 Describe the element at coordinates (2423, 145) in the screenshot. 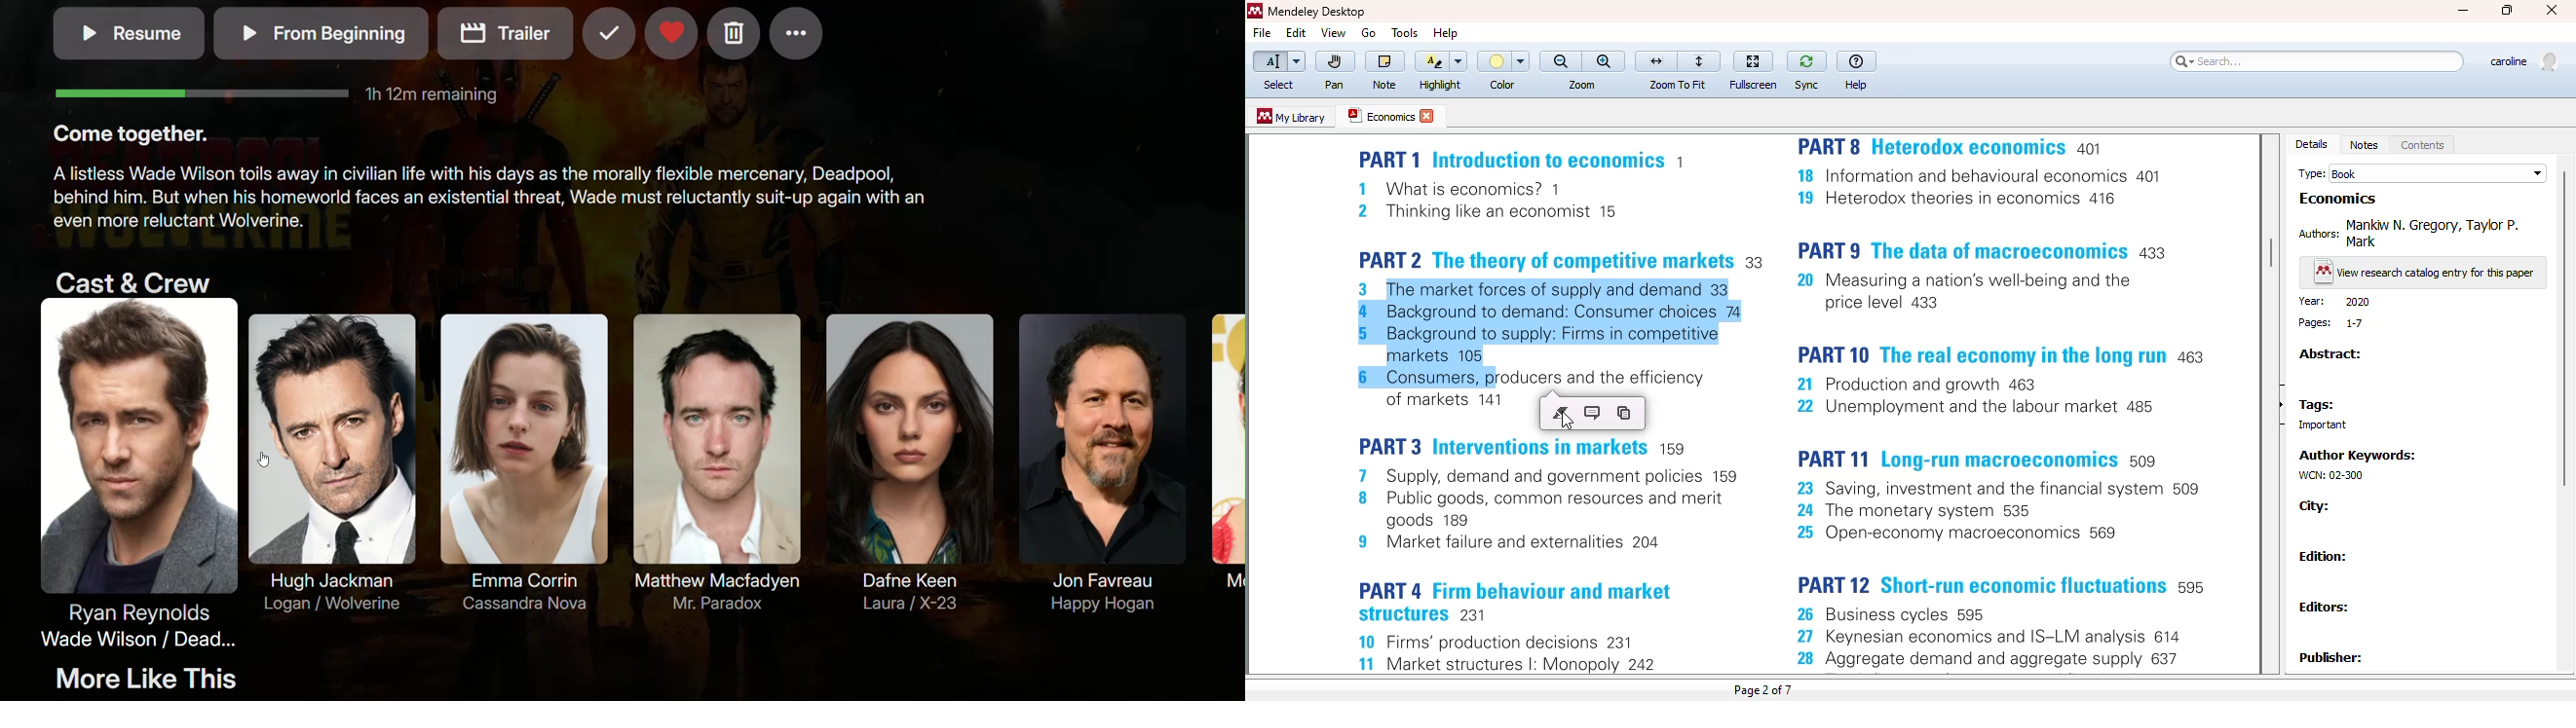

I see `contents` at that location.